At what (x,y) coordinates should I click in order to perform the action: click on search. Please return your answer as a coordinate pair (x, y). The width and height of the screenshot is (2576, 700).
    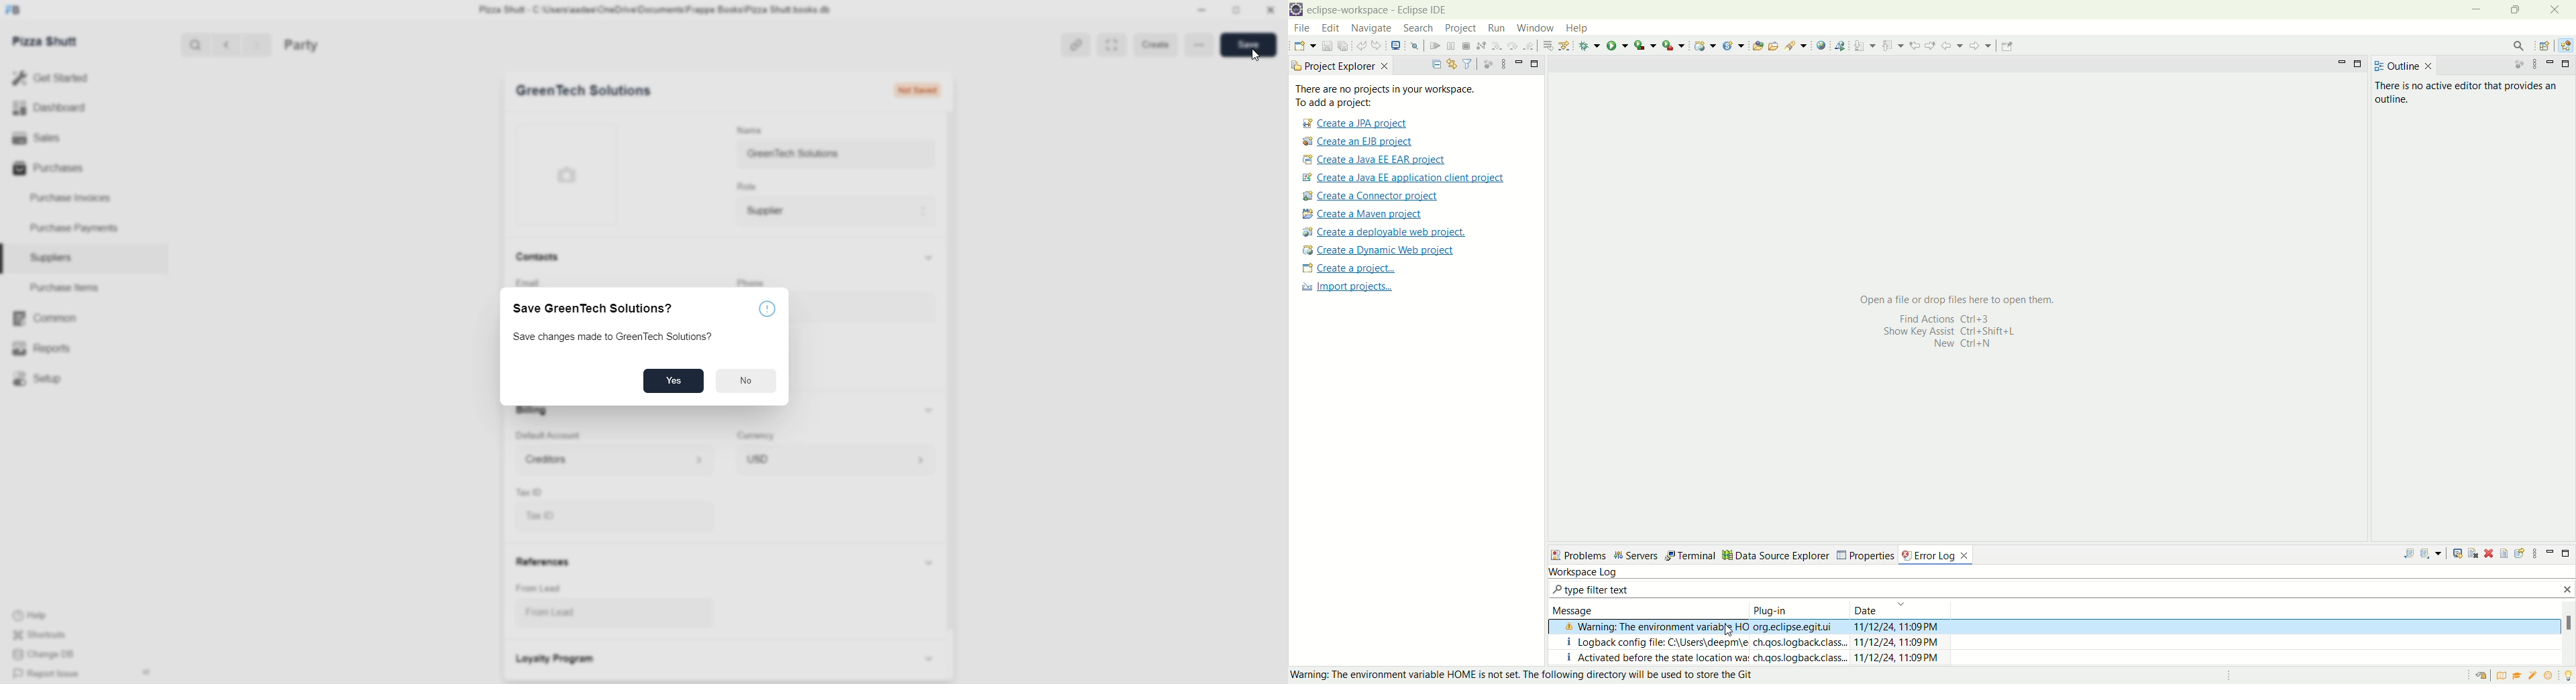
    Looking at the image, I should click on (2520, 44).